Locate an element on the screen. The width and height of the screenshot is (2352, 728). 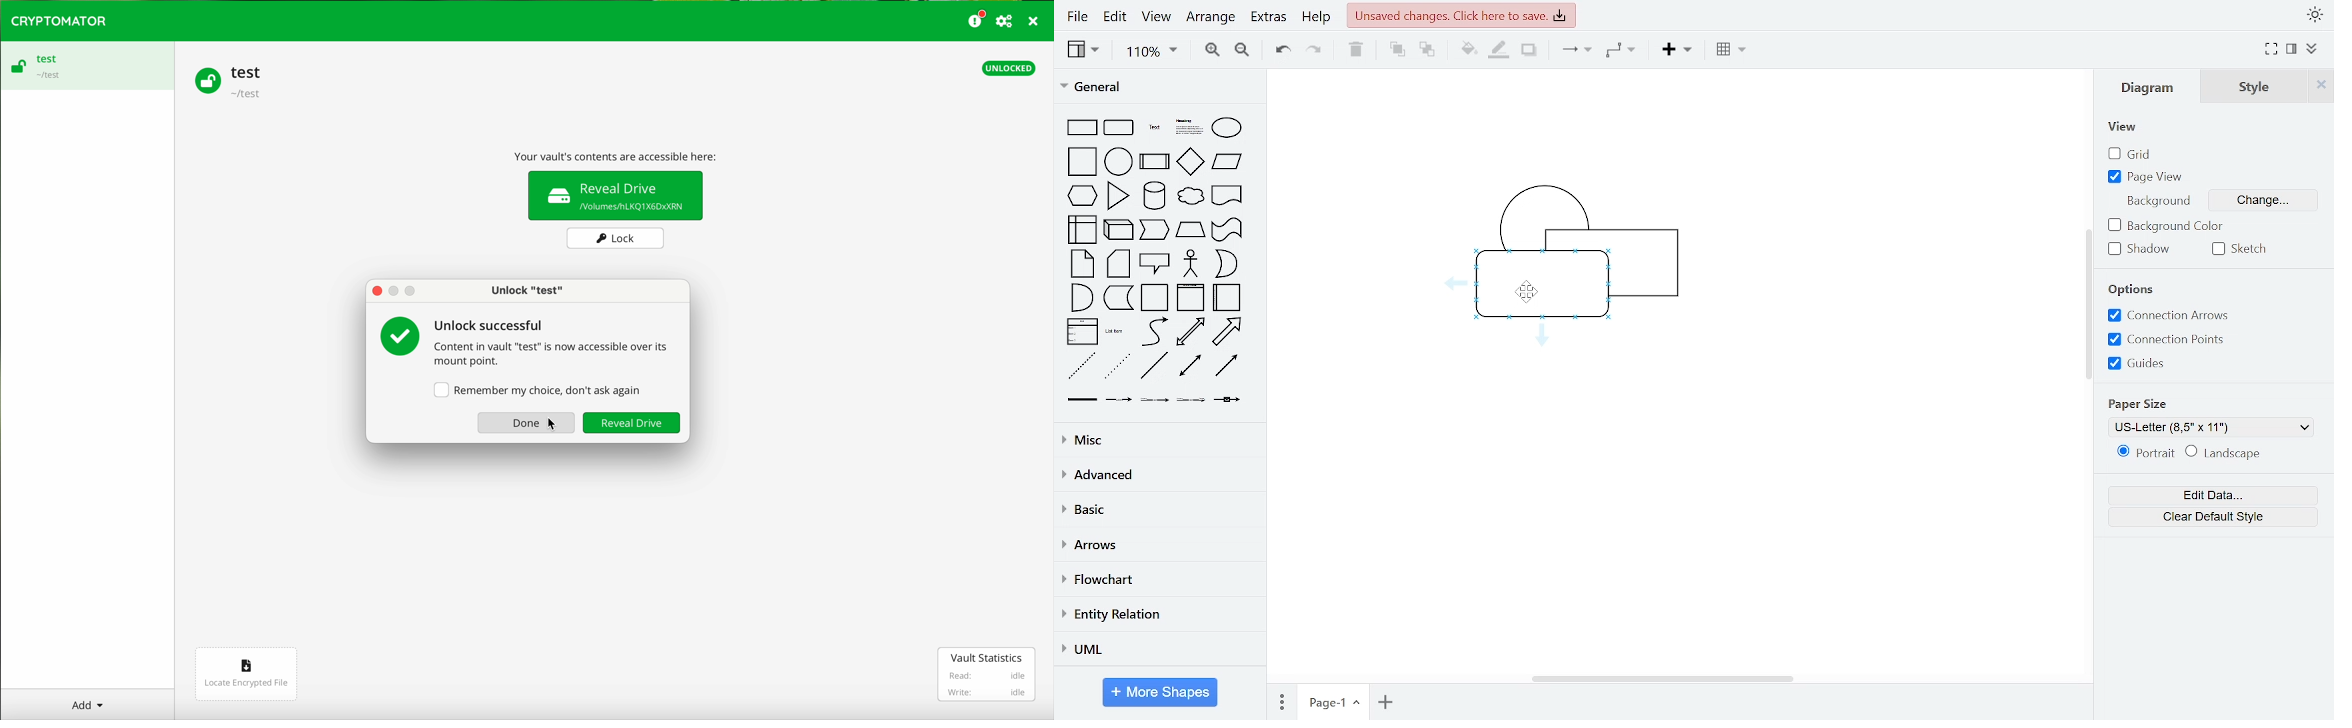
view is located at coordinates (2125, 128).